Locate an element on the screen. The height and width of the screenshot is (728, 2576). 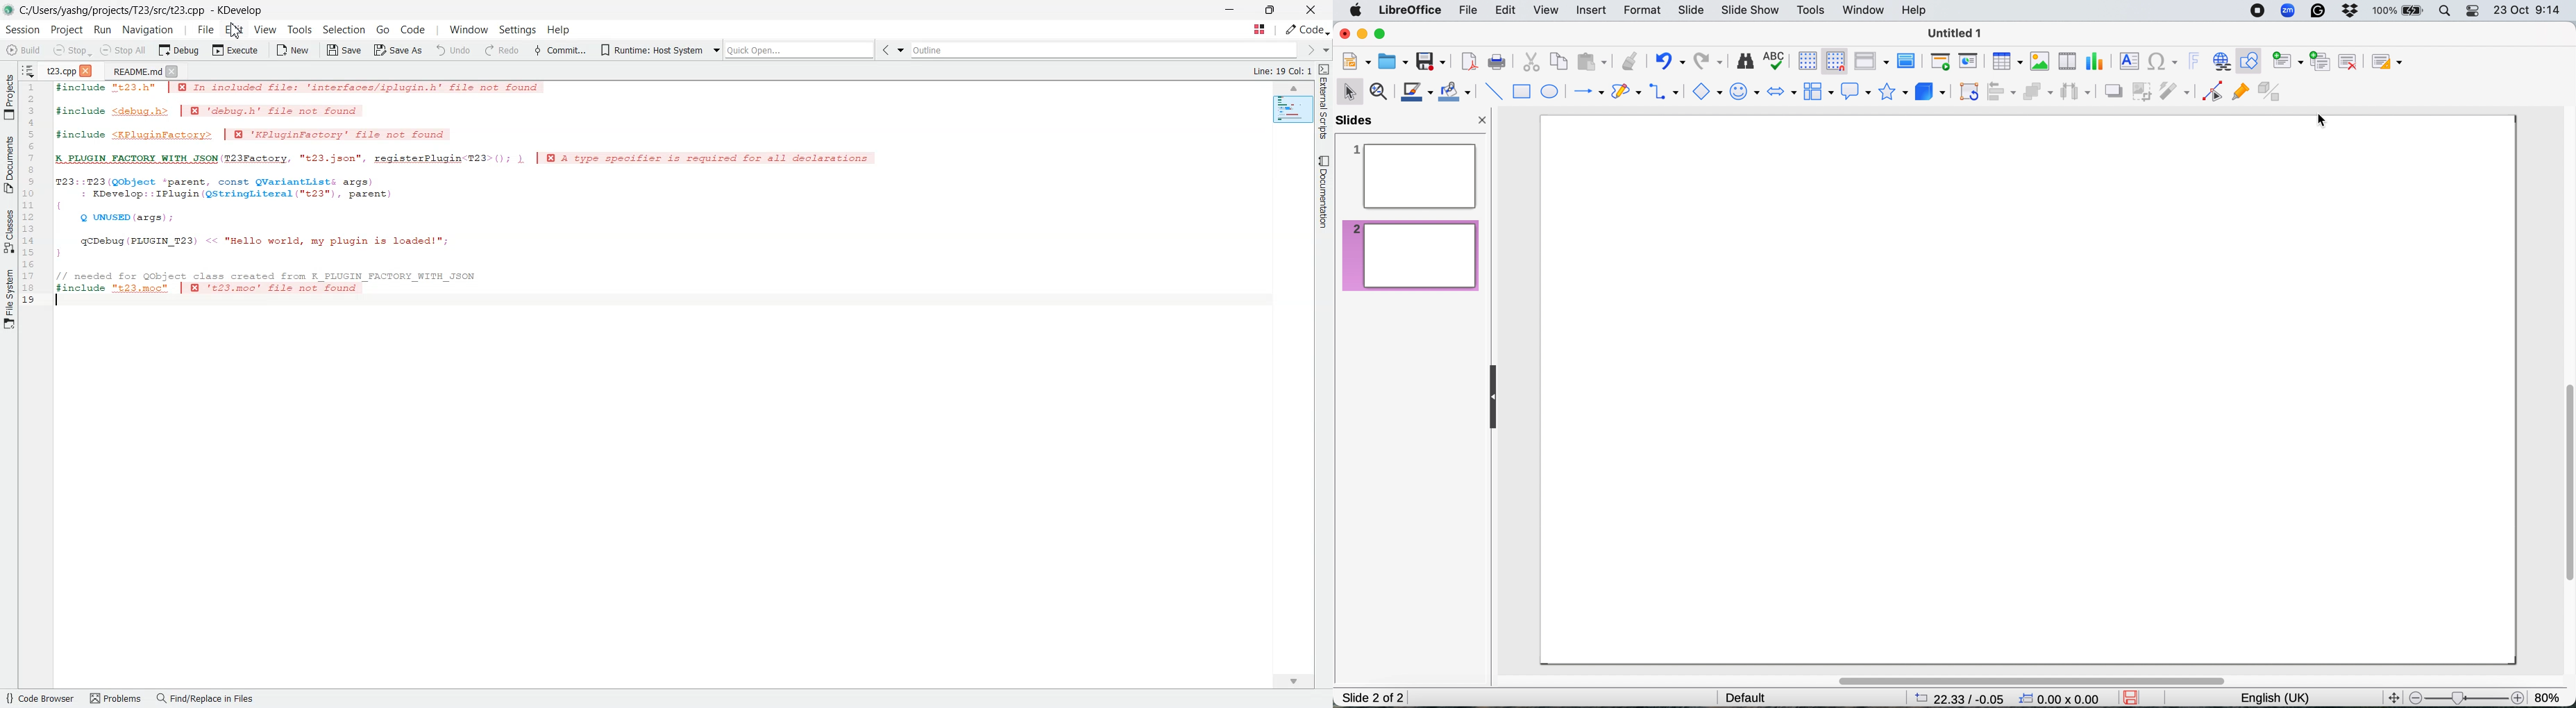
undo is located at coordinates (1670, 62).